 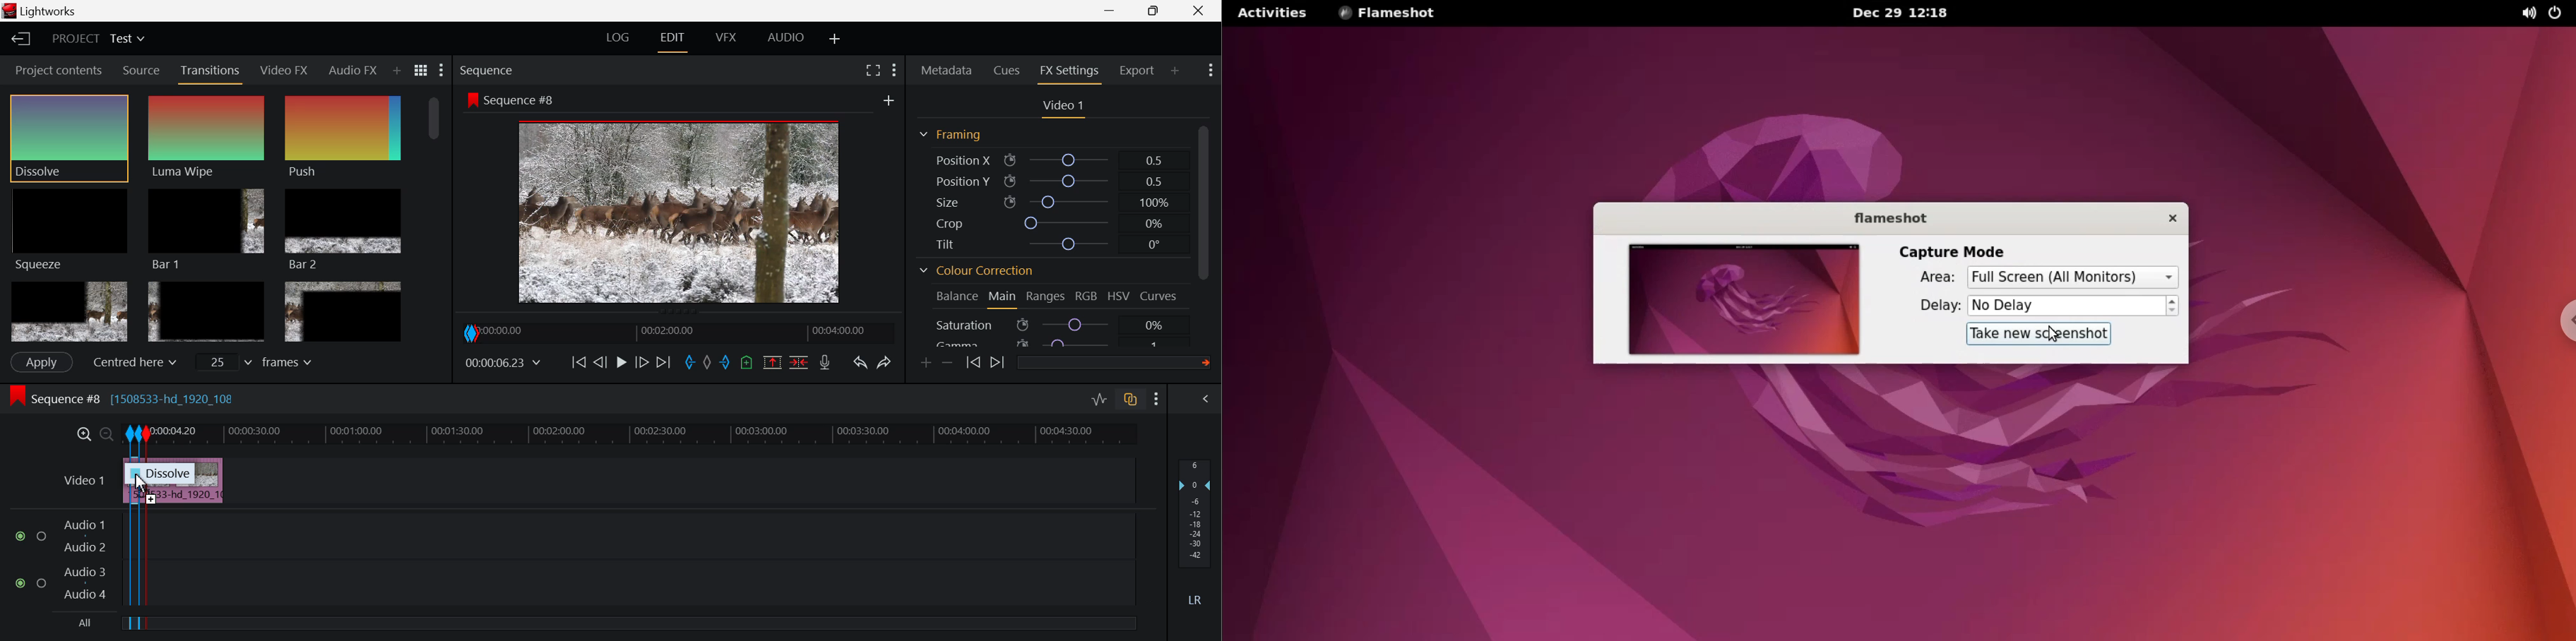 What do you see at coordinates (422, 71) in the screenshot?
I see `Toggle between list and title view` at bounding box center [422, 71].